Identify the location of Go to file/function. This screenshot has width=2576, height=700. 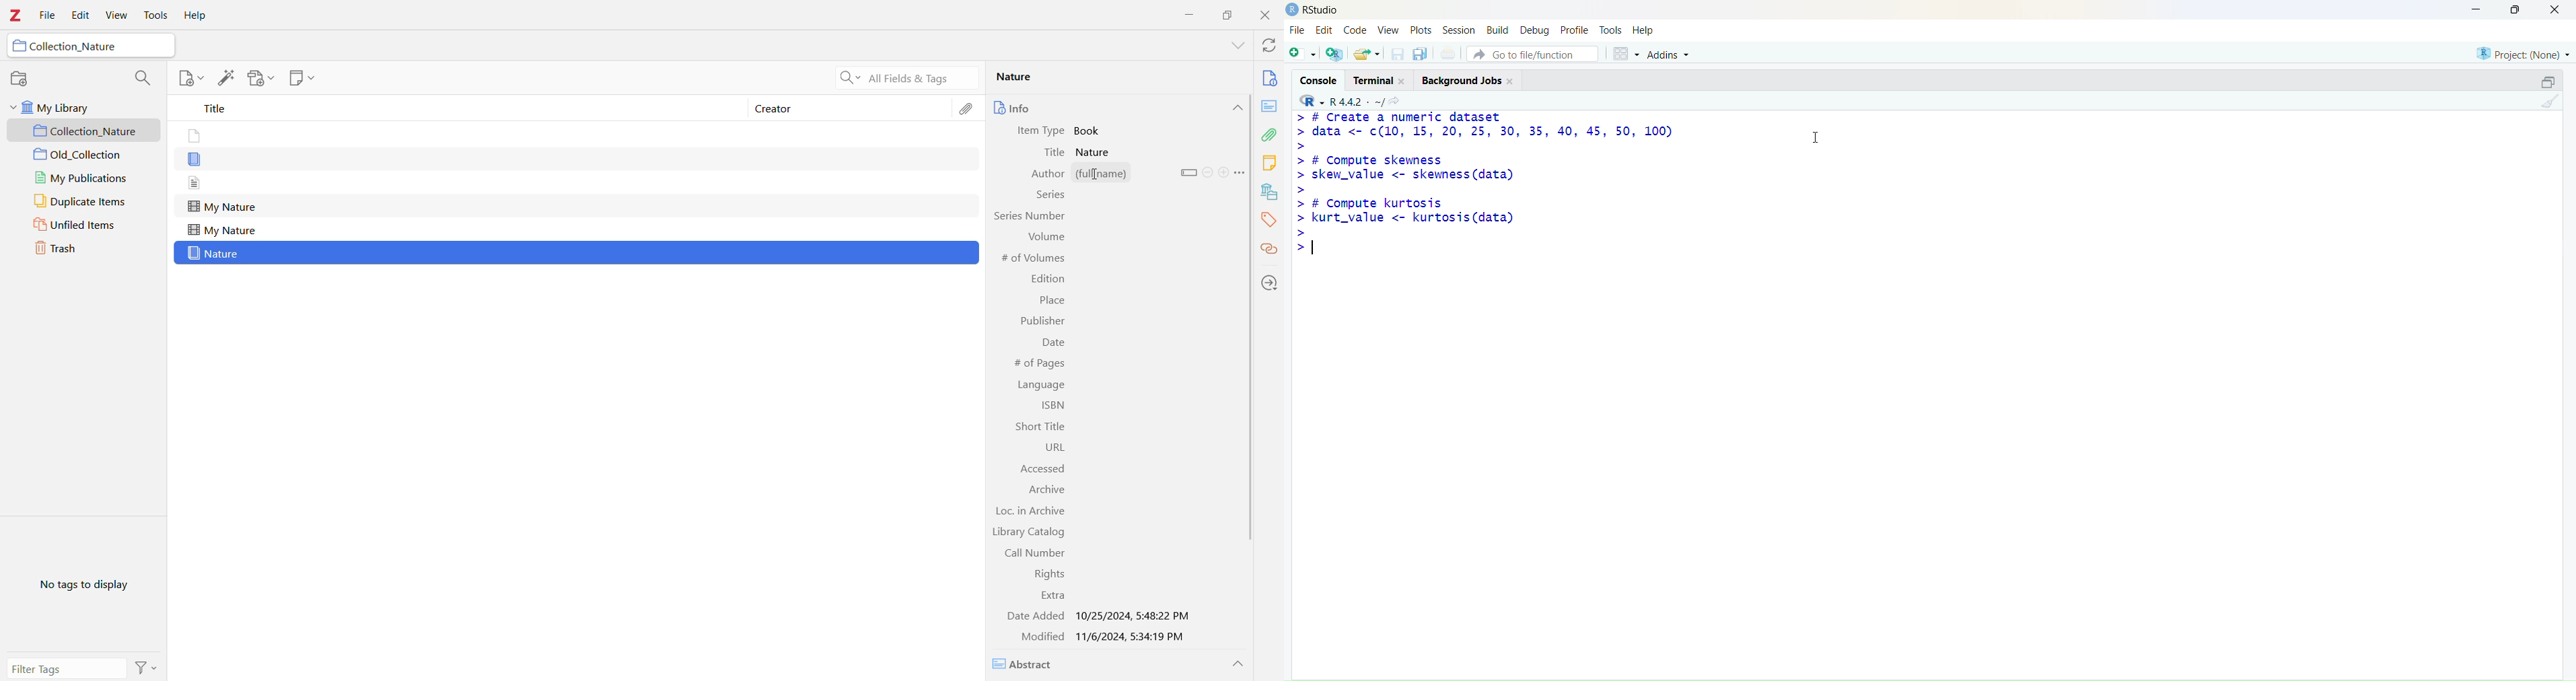
(1534, 53).